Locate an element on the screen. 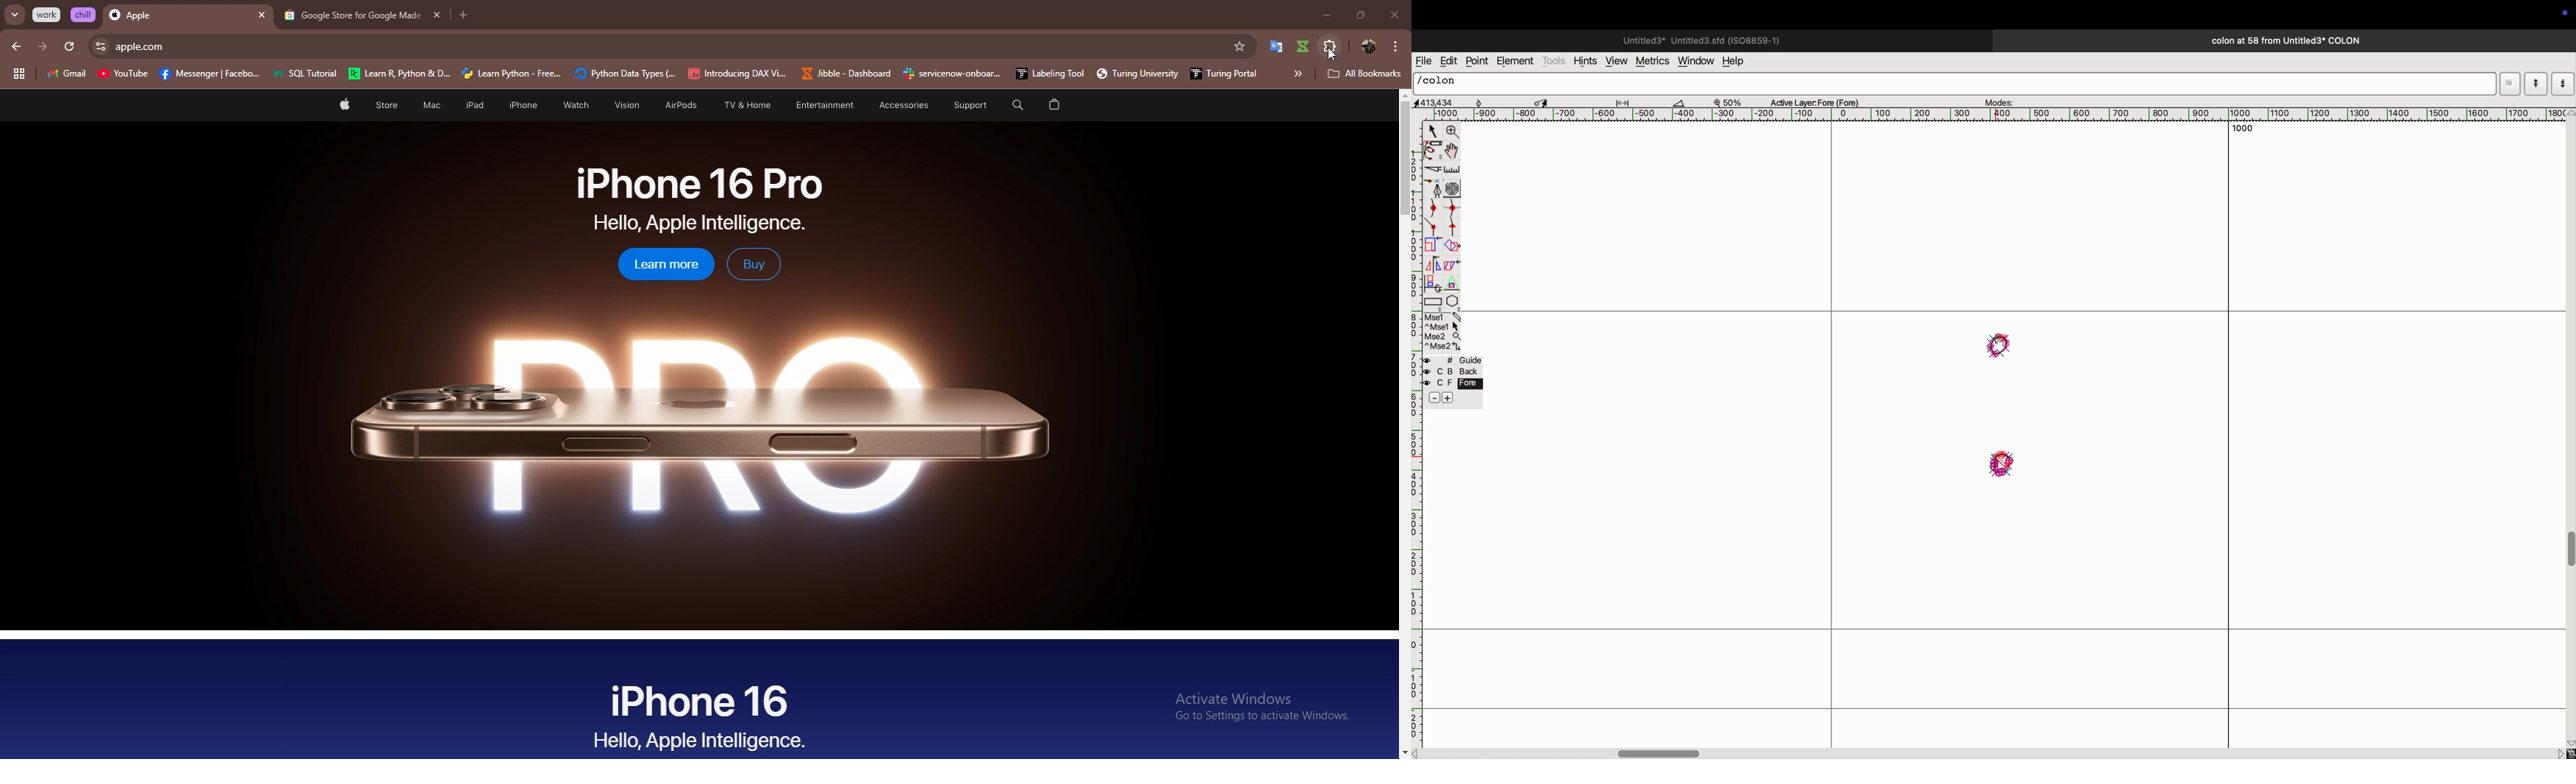 Image resolution: width=2576 pixels, height=784 pixels. Support is located at coordinates (964, 105).